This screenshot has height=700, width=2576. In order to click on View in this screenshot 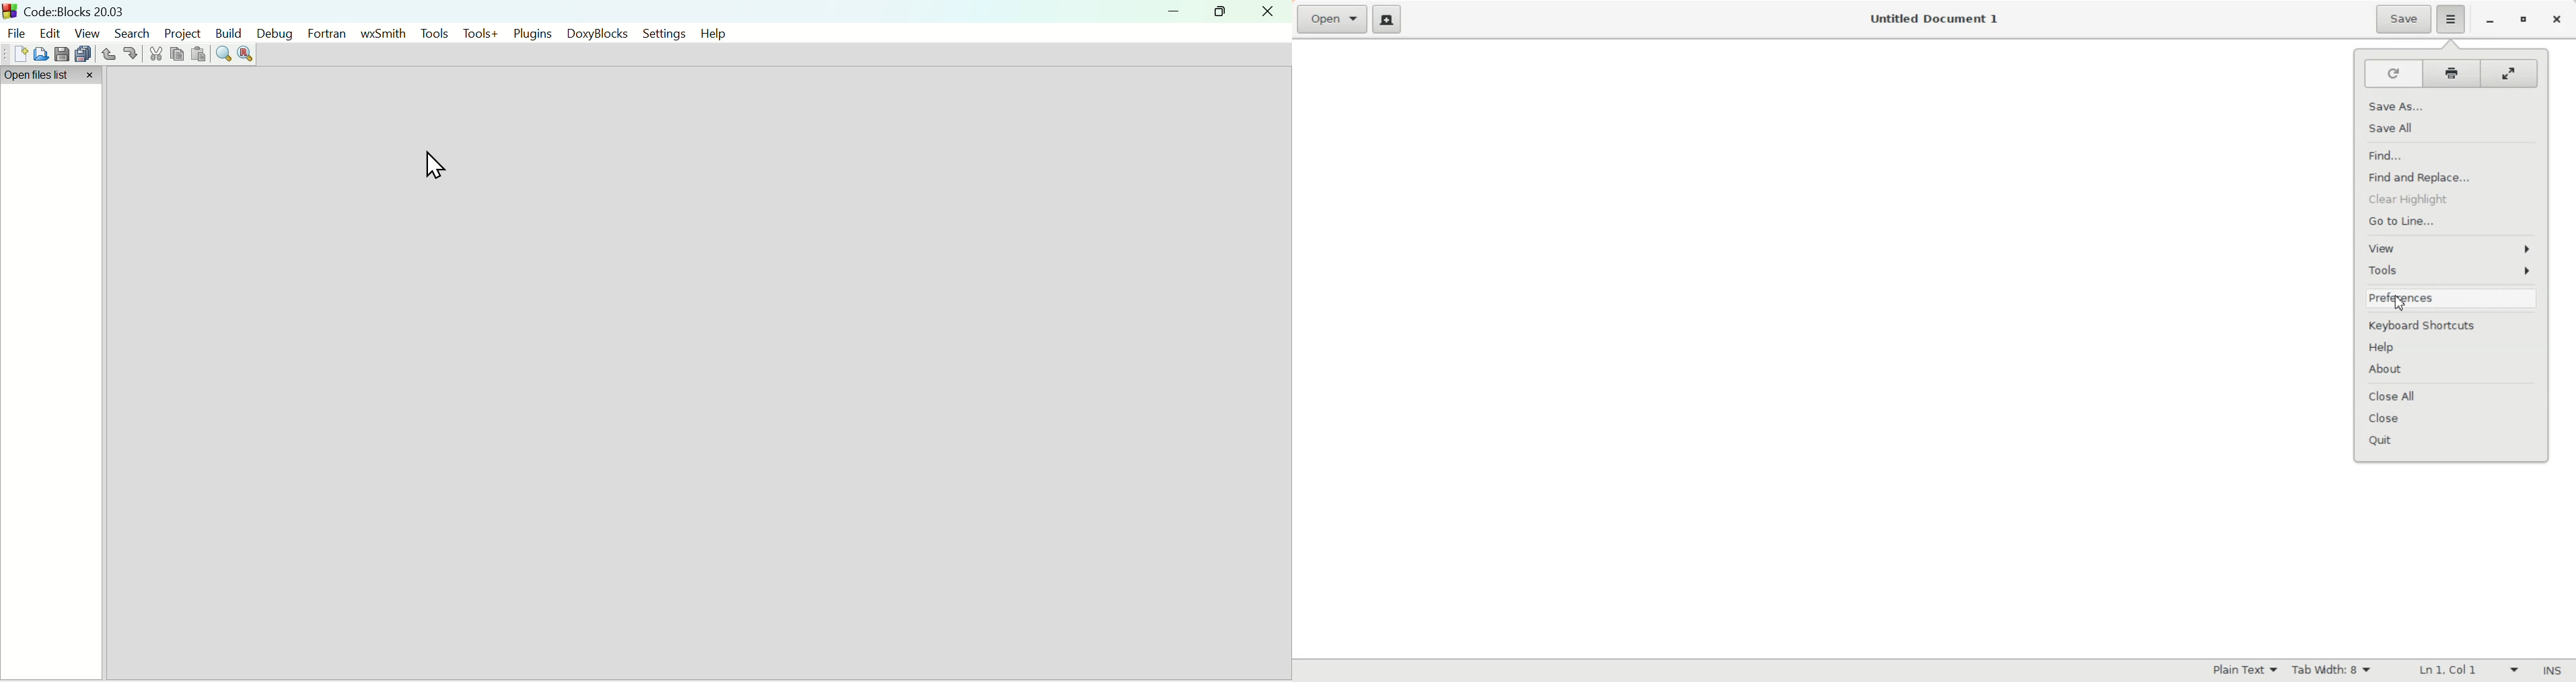, I will do `click(88, 32)`.